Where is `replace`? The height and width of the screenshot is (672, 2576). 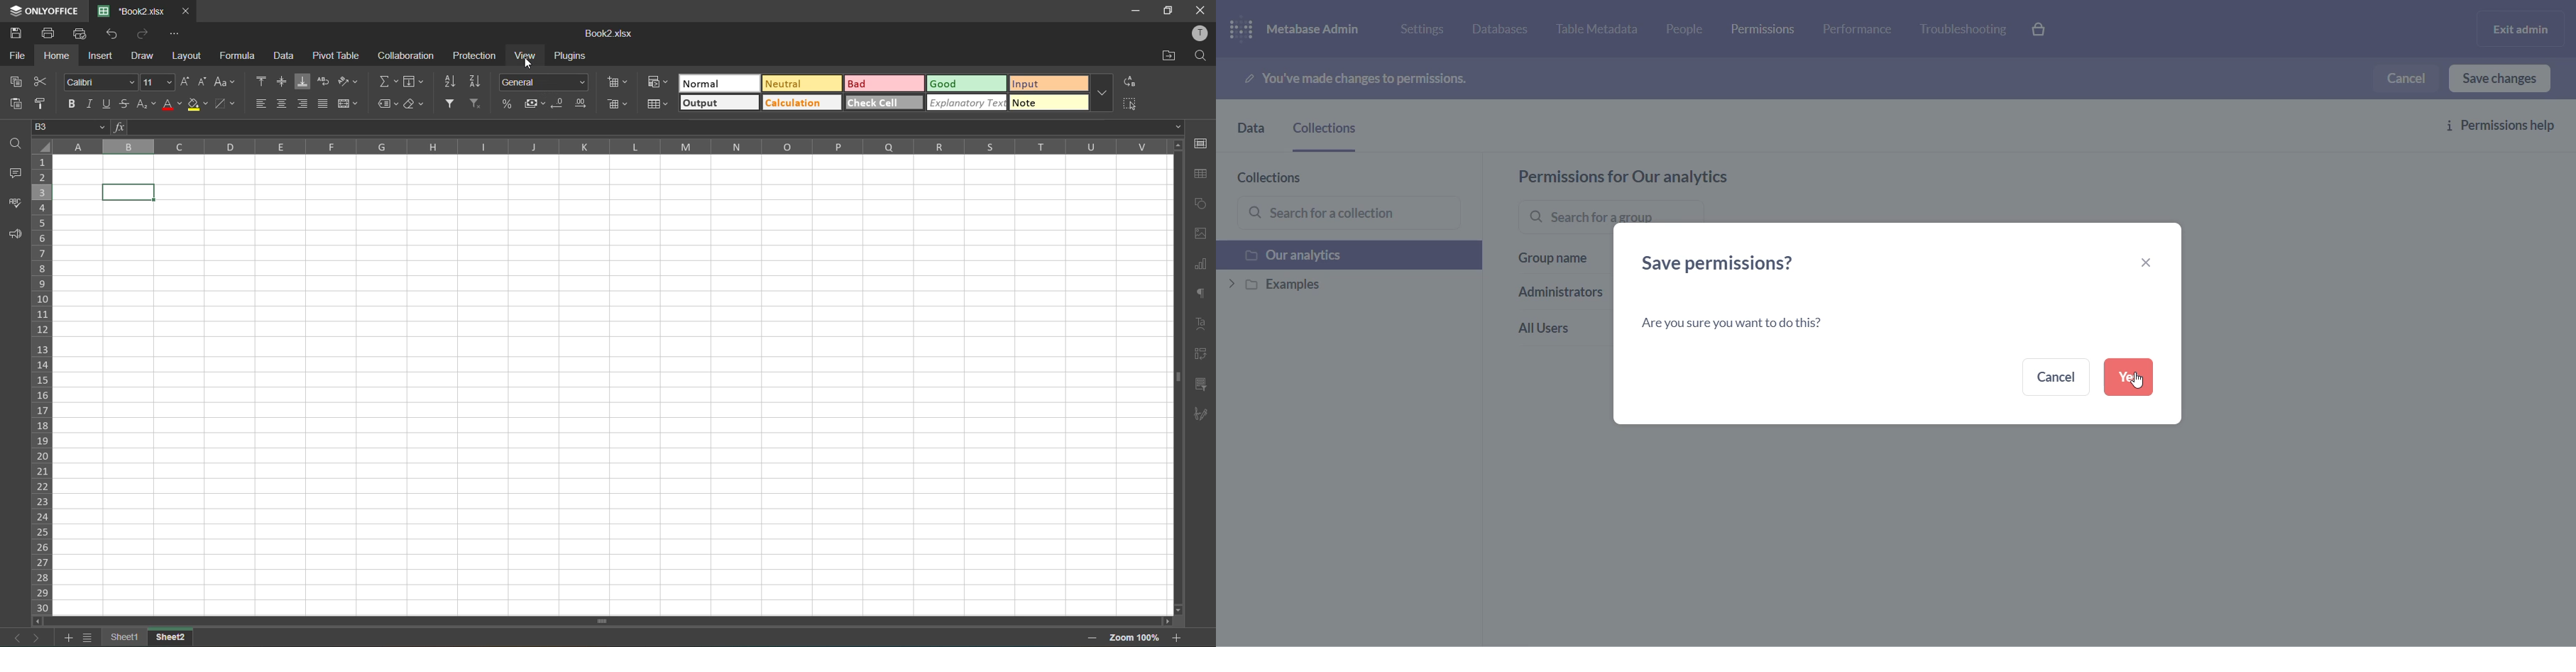 replace is located at coordinates (1128, 81).